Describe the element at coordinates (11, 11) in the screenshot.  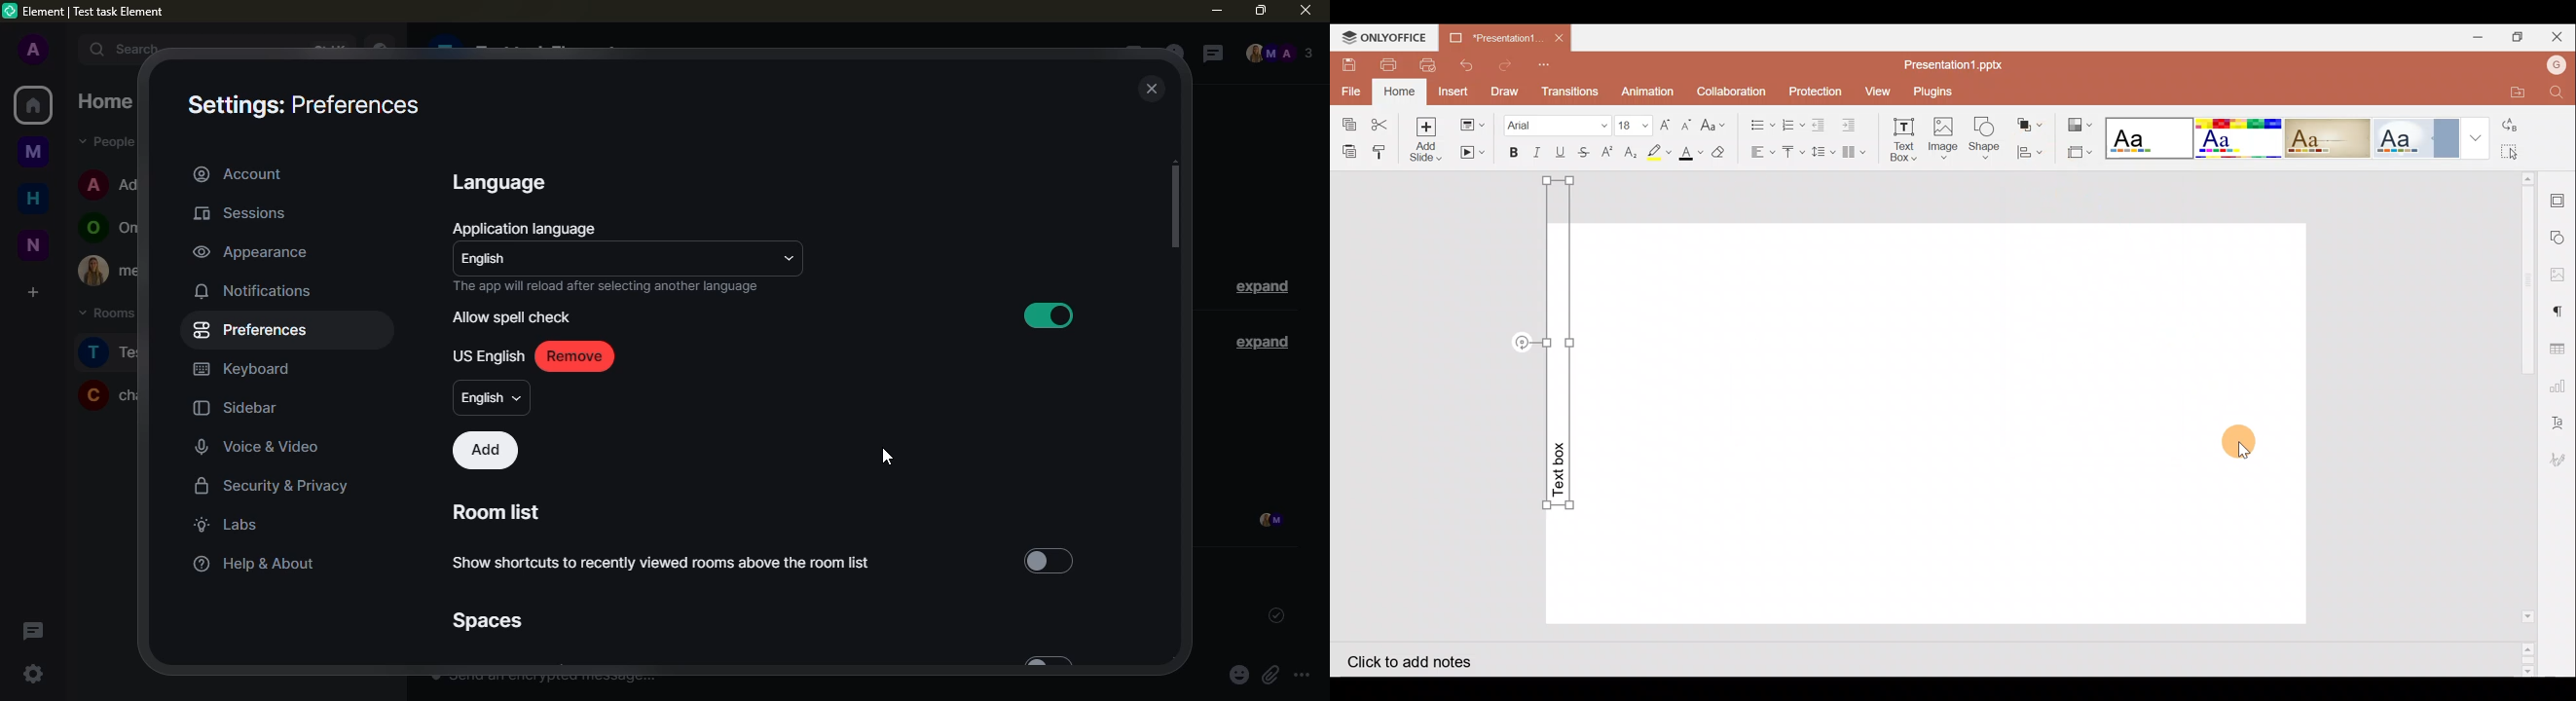
I see `logo` at that location.